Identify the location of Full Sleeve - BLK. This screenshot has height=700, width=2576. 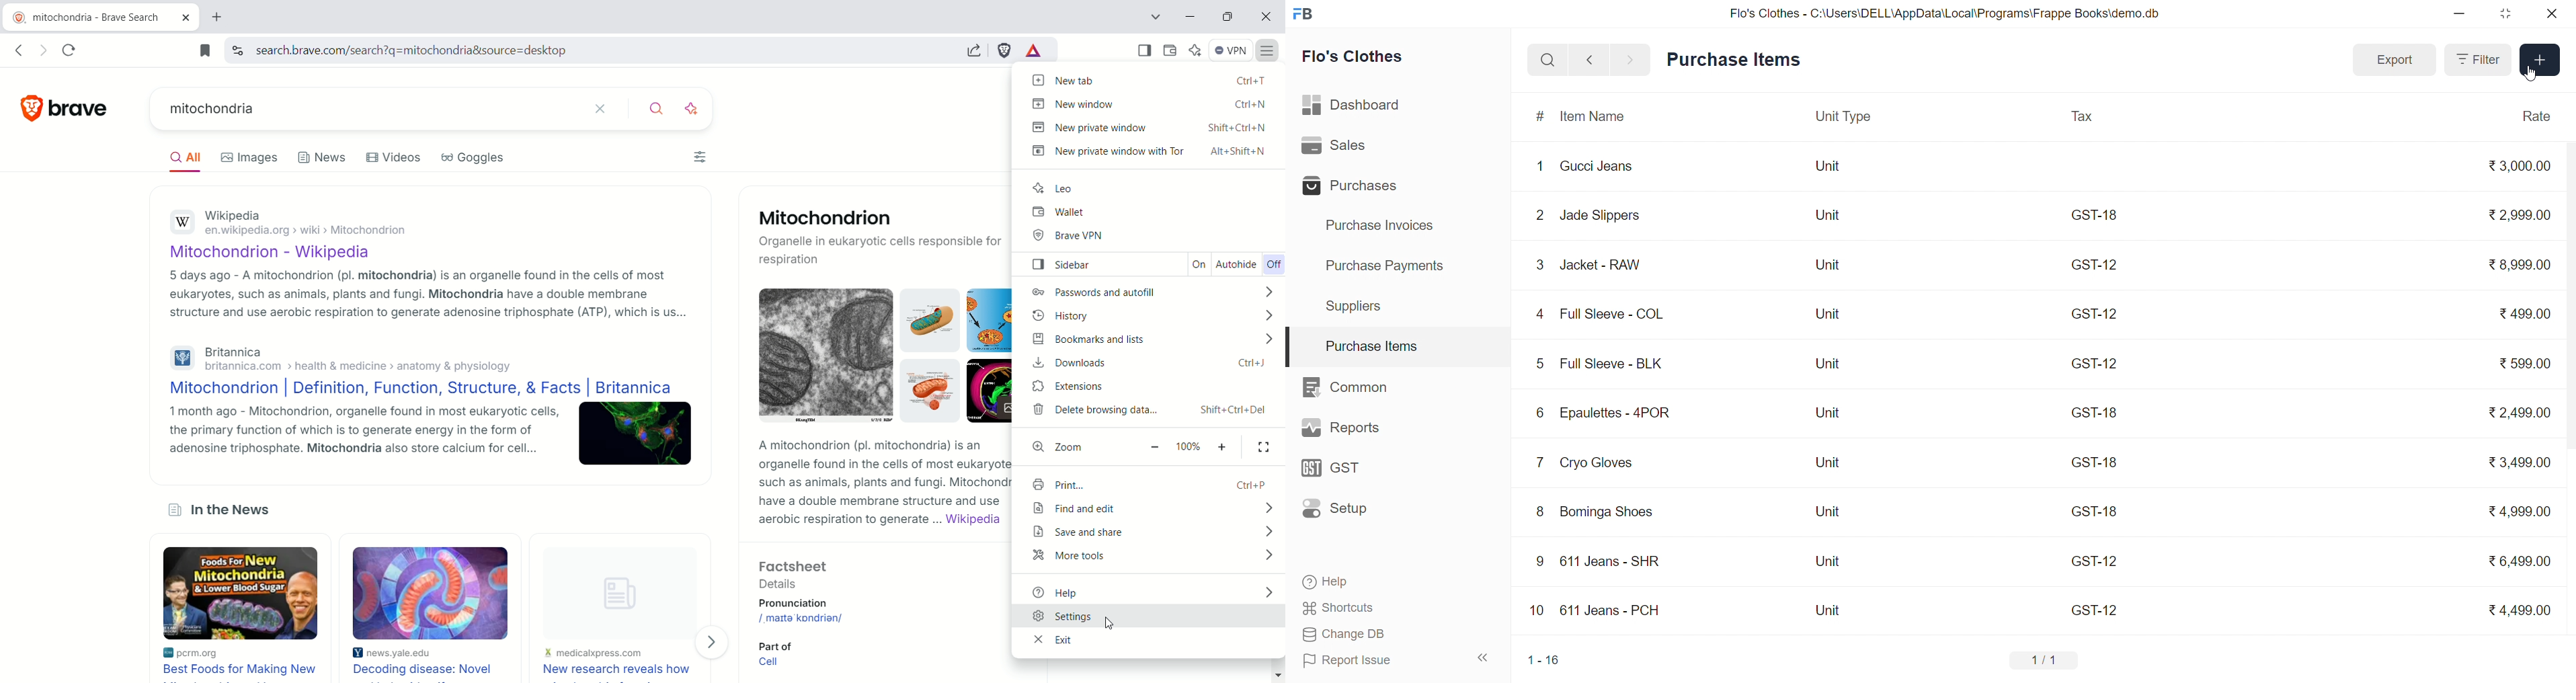
(1611, 362).